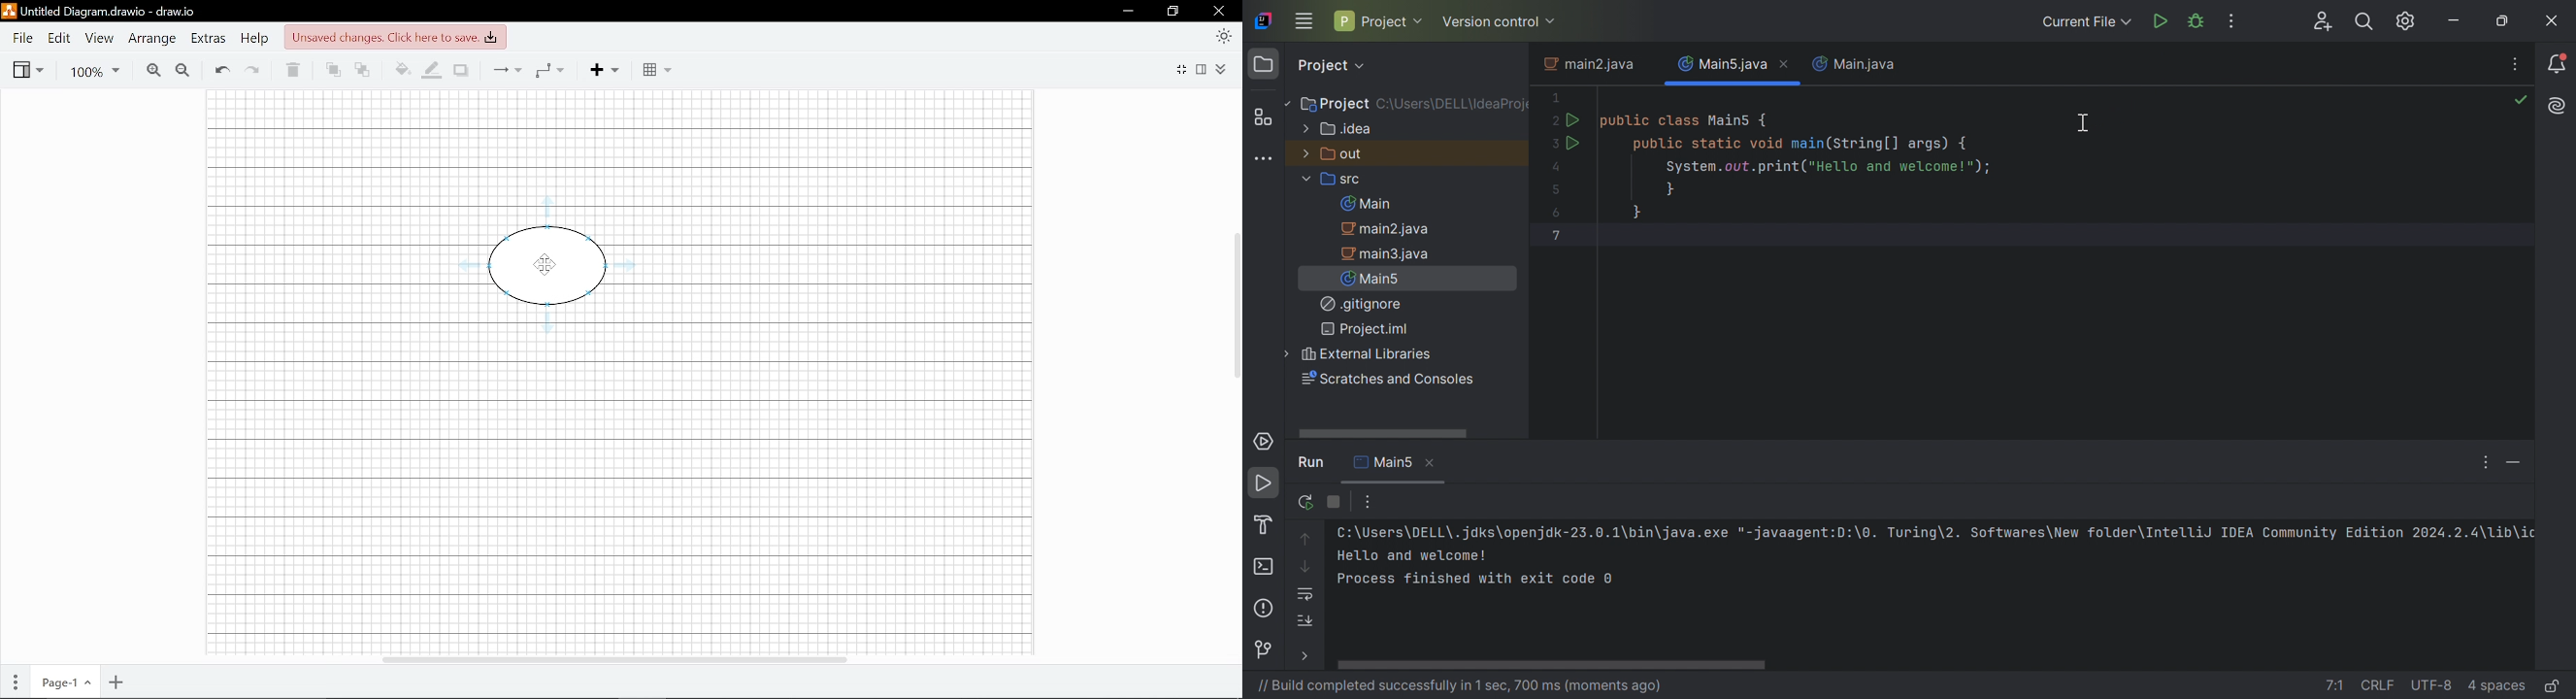  What do you see at coordinates (394, 38) in the screenshot?
I see `Unsaved images, click here to save` at bounding box center [394, 38].